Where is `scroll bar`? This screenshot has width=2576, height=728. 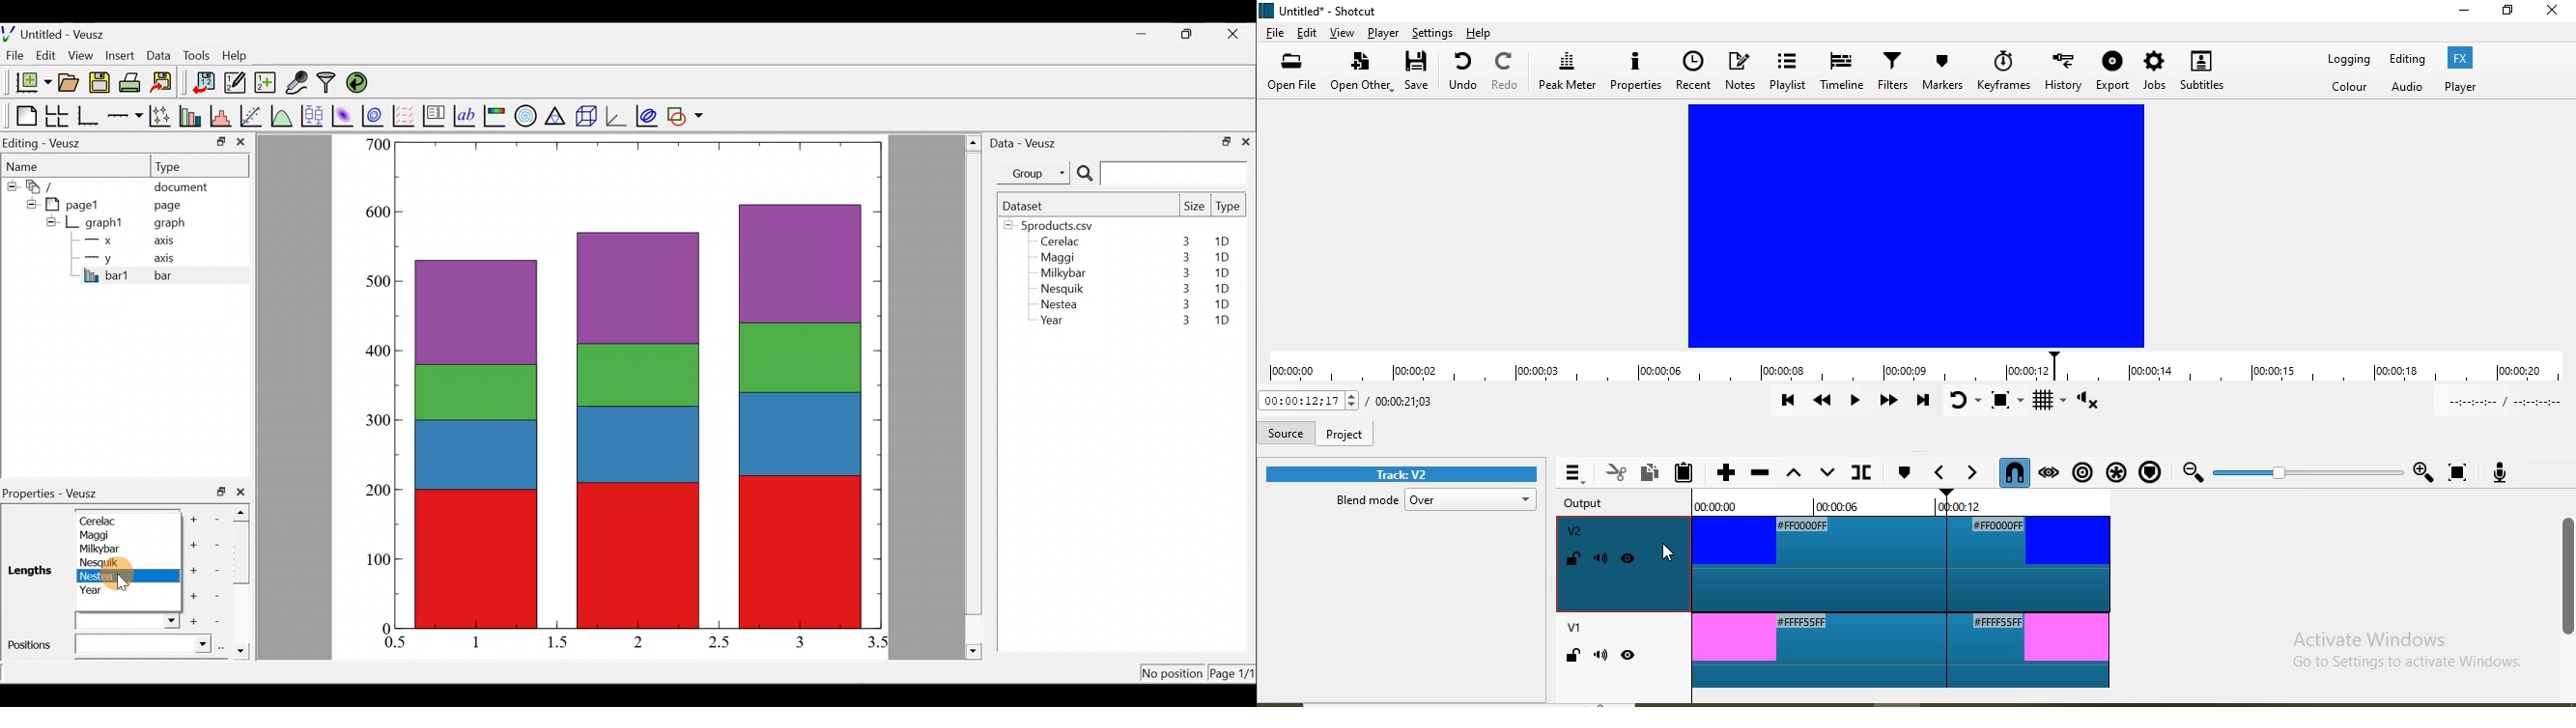
scroll bar is located at coordinates (2567, 579).